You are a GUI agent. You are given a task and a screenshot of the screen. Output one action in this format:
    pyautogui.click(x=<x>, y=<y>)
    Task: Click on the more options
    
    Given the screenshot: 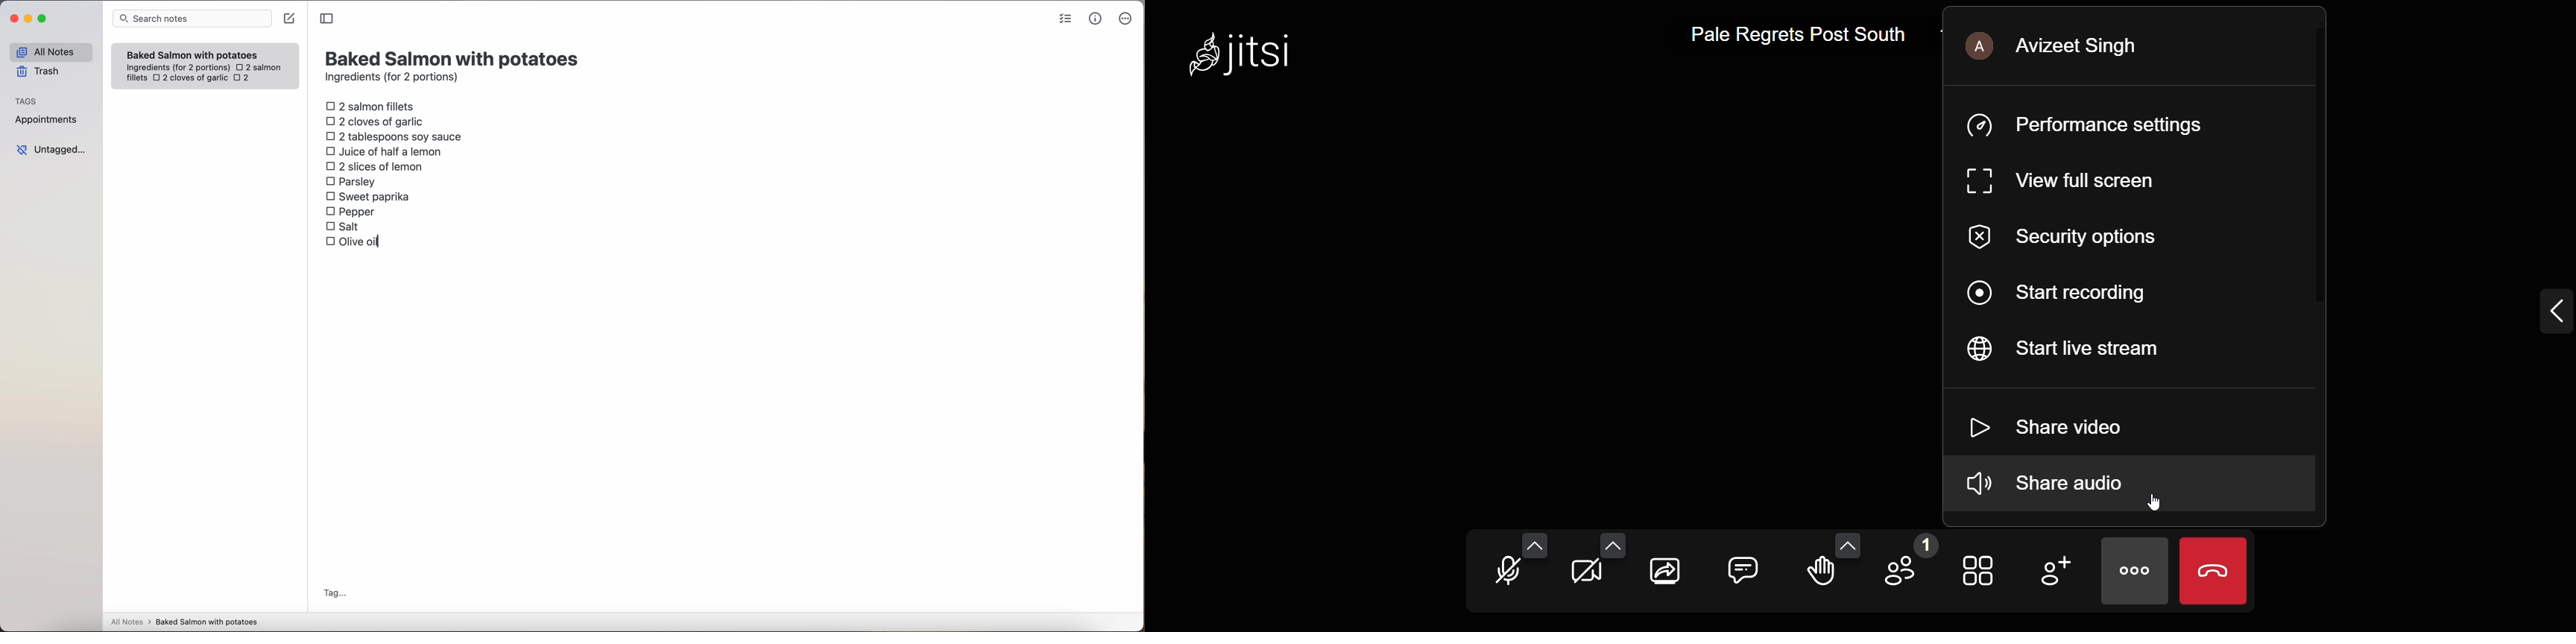 What is the action you would take?
    pyautogui.click(x=1127, y=19)
    